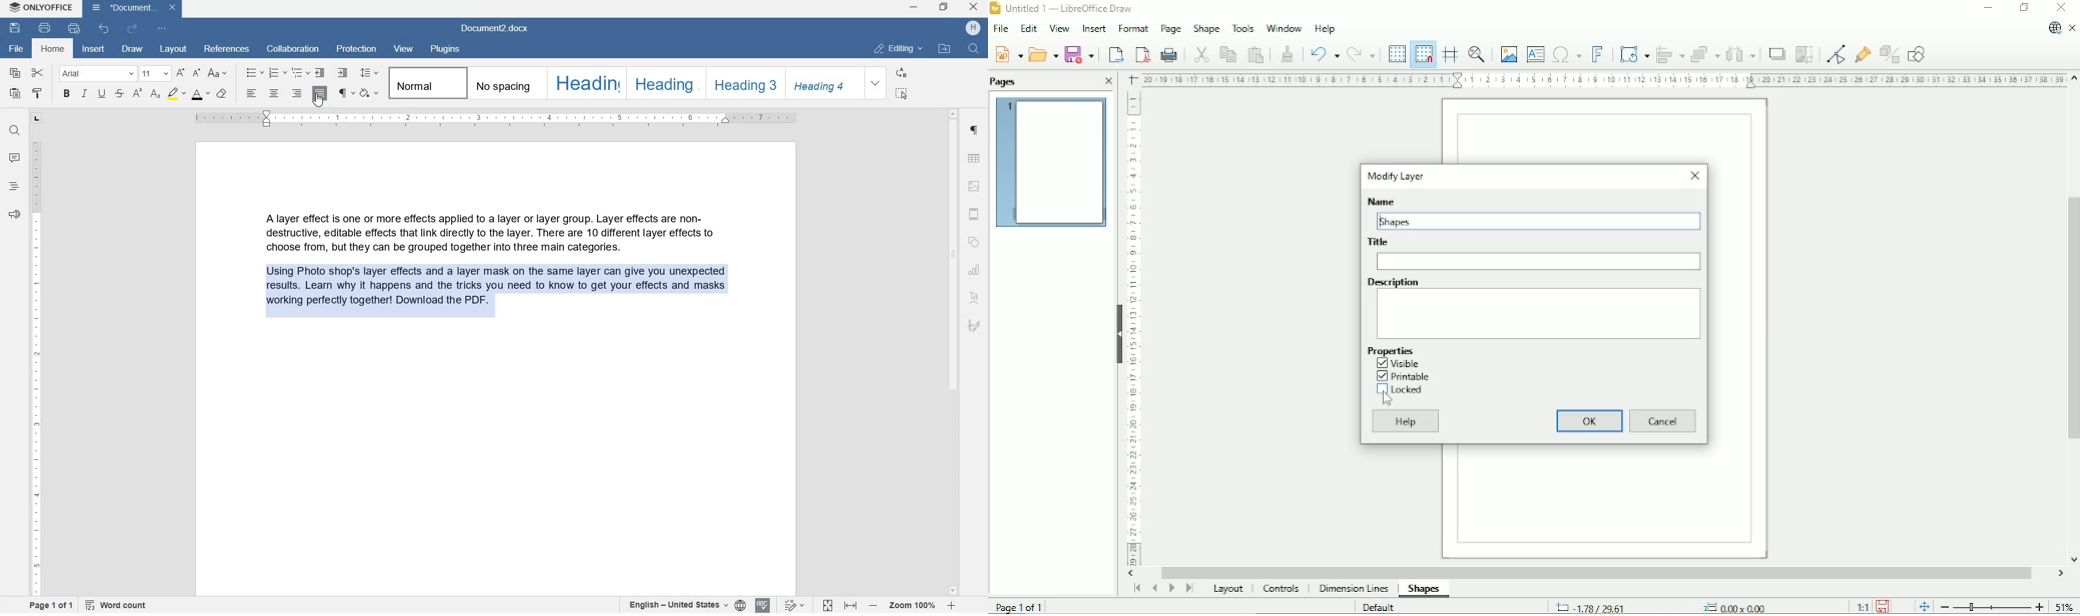 This screenshot has width=2100, height=616. What do you see at coordinates (1397, 176) in the screenshot?
I see `Modify layer` at bounding box center [1397, 176].